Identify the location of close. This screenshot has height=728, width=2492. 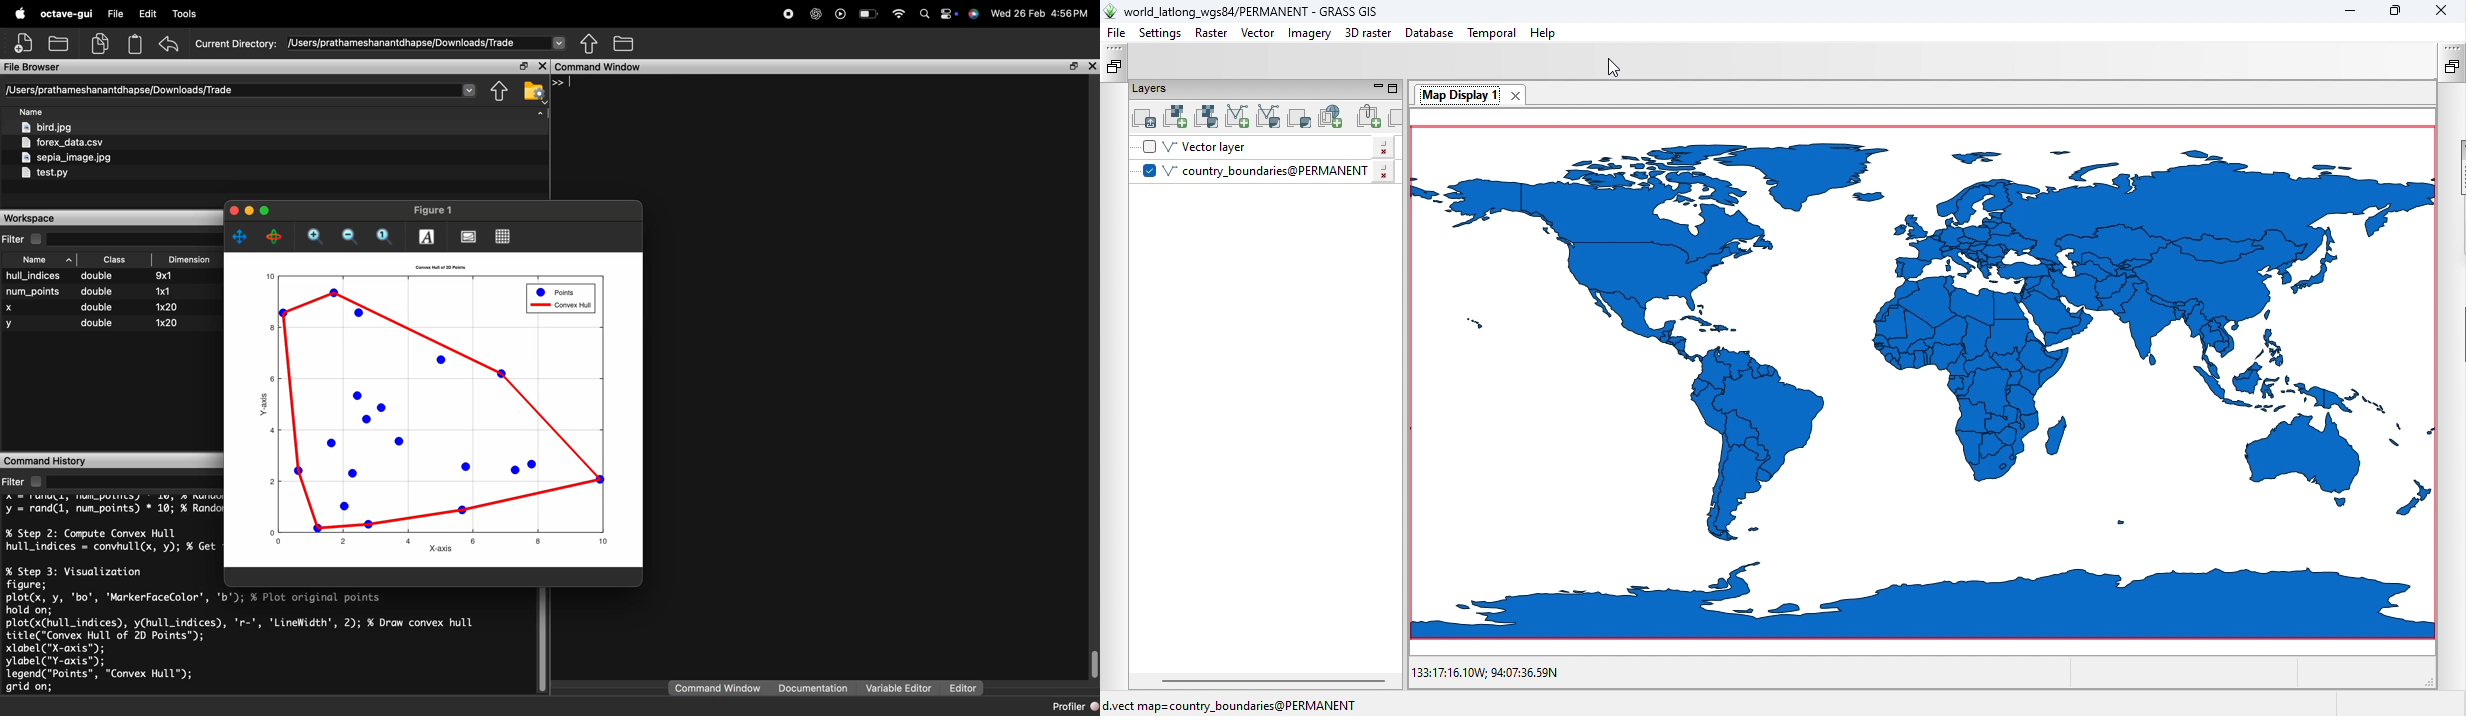
(234, 210).